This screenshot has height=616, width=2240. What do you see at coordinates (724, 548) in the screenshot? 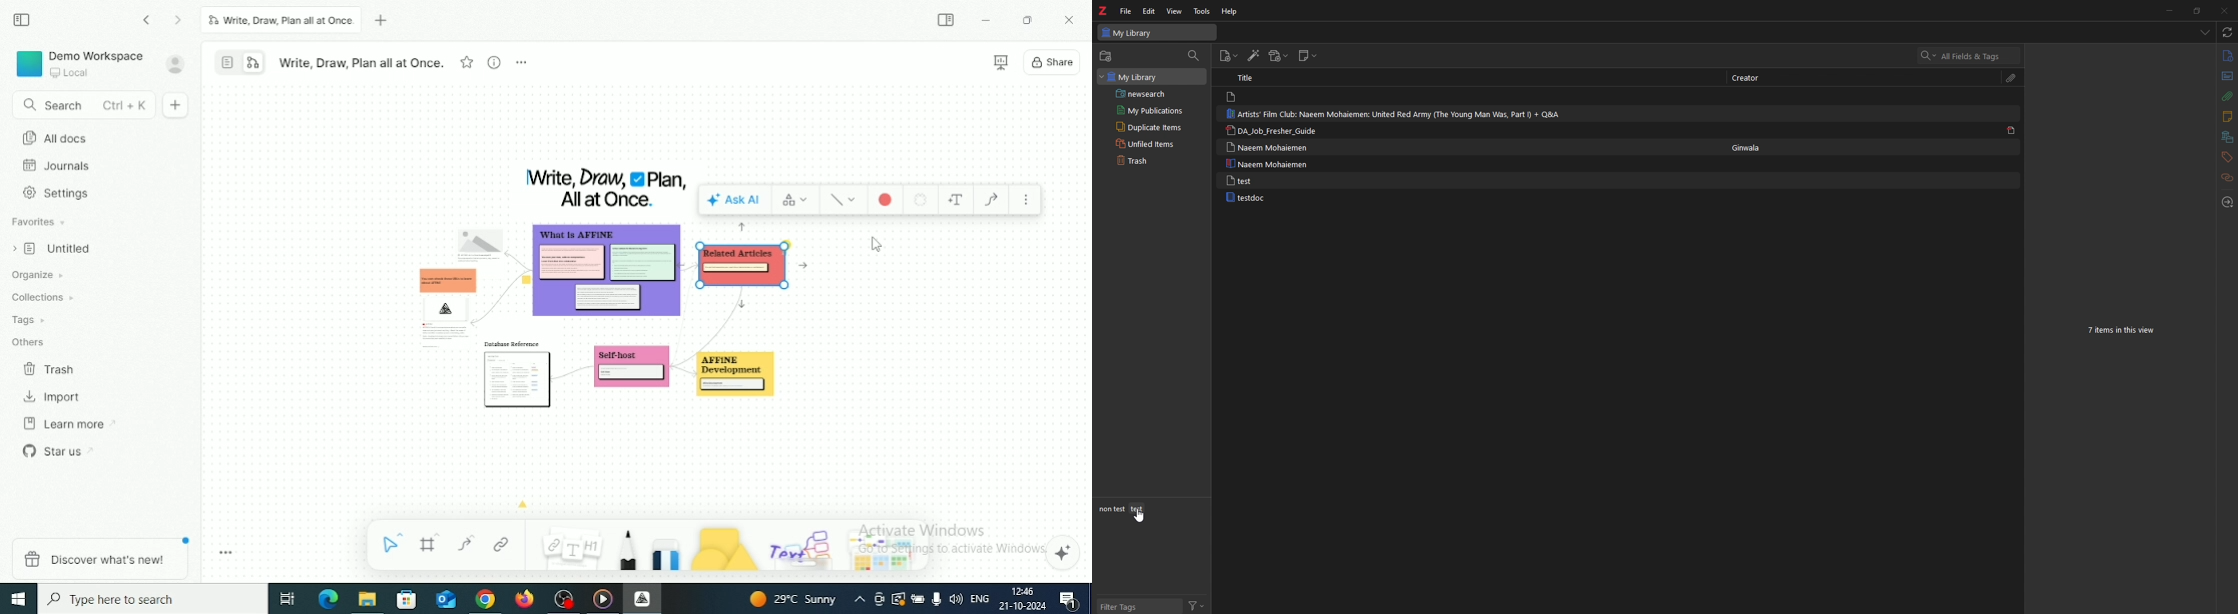
I see `Shape` at bounding box center [724, 548].